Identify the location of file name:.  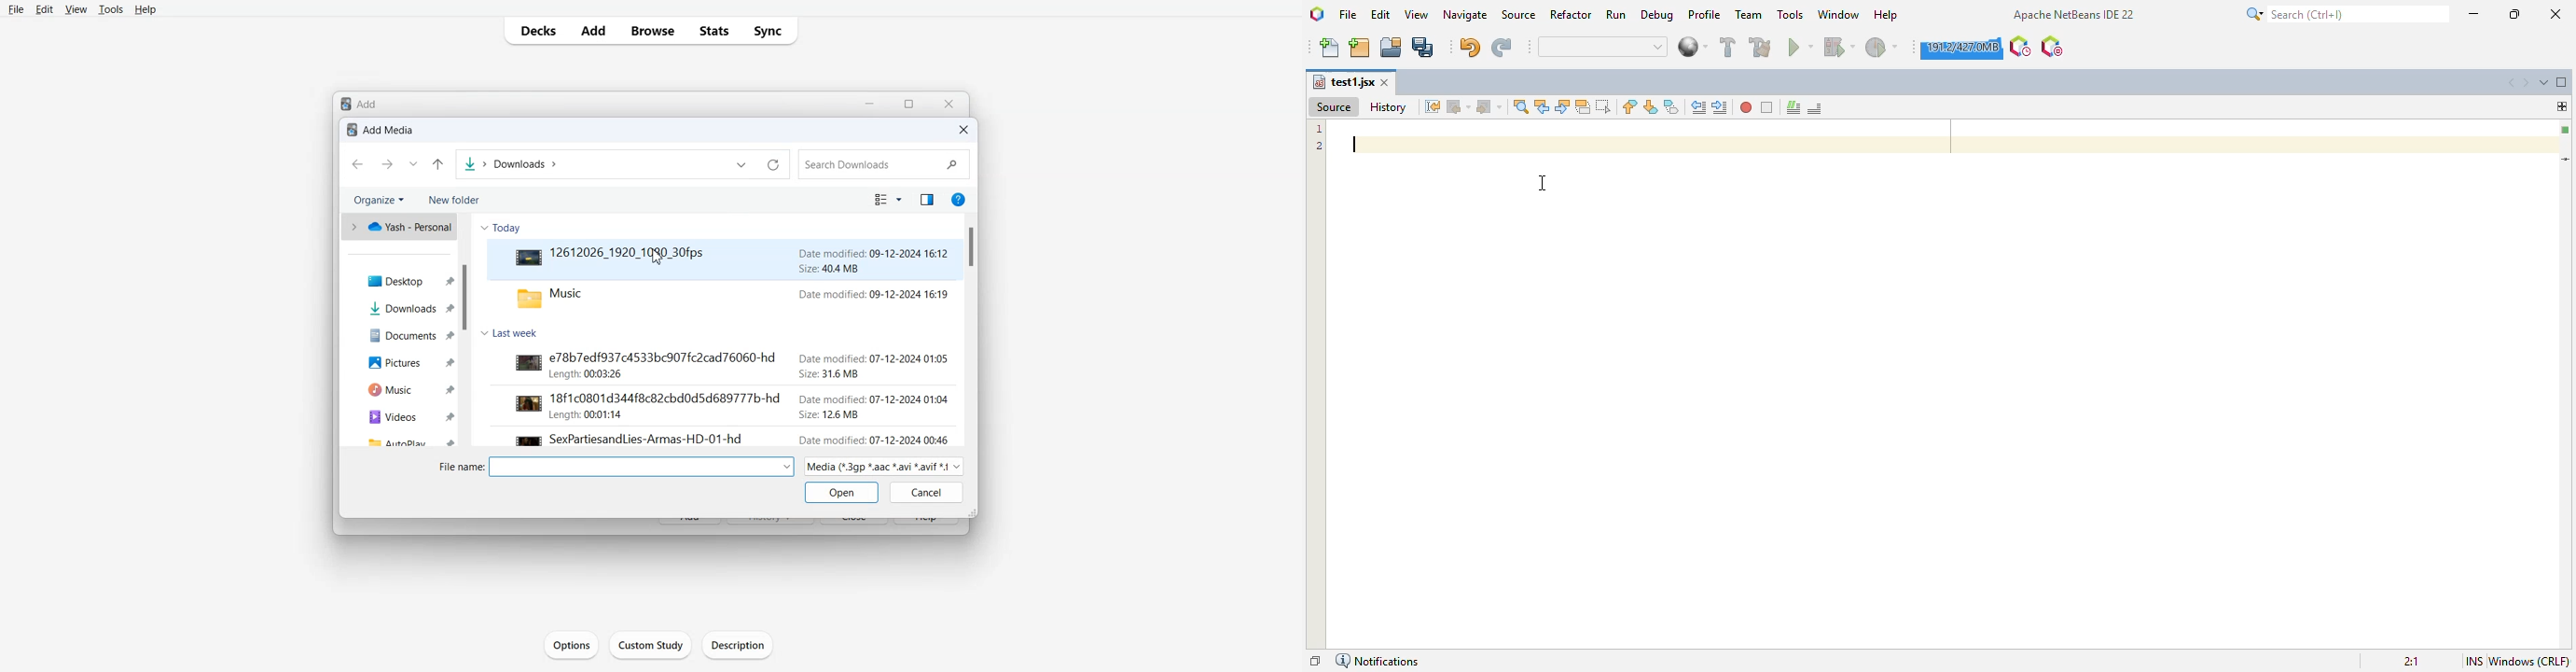
(461, 467).